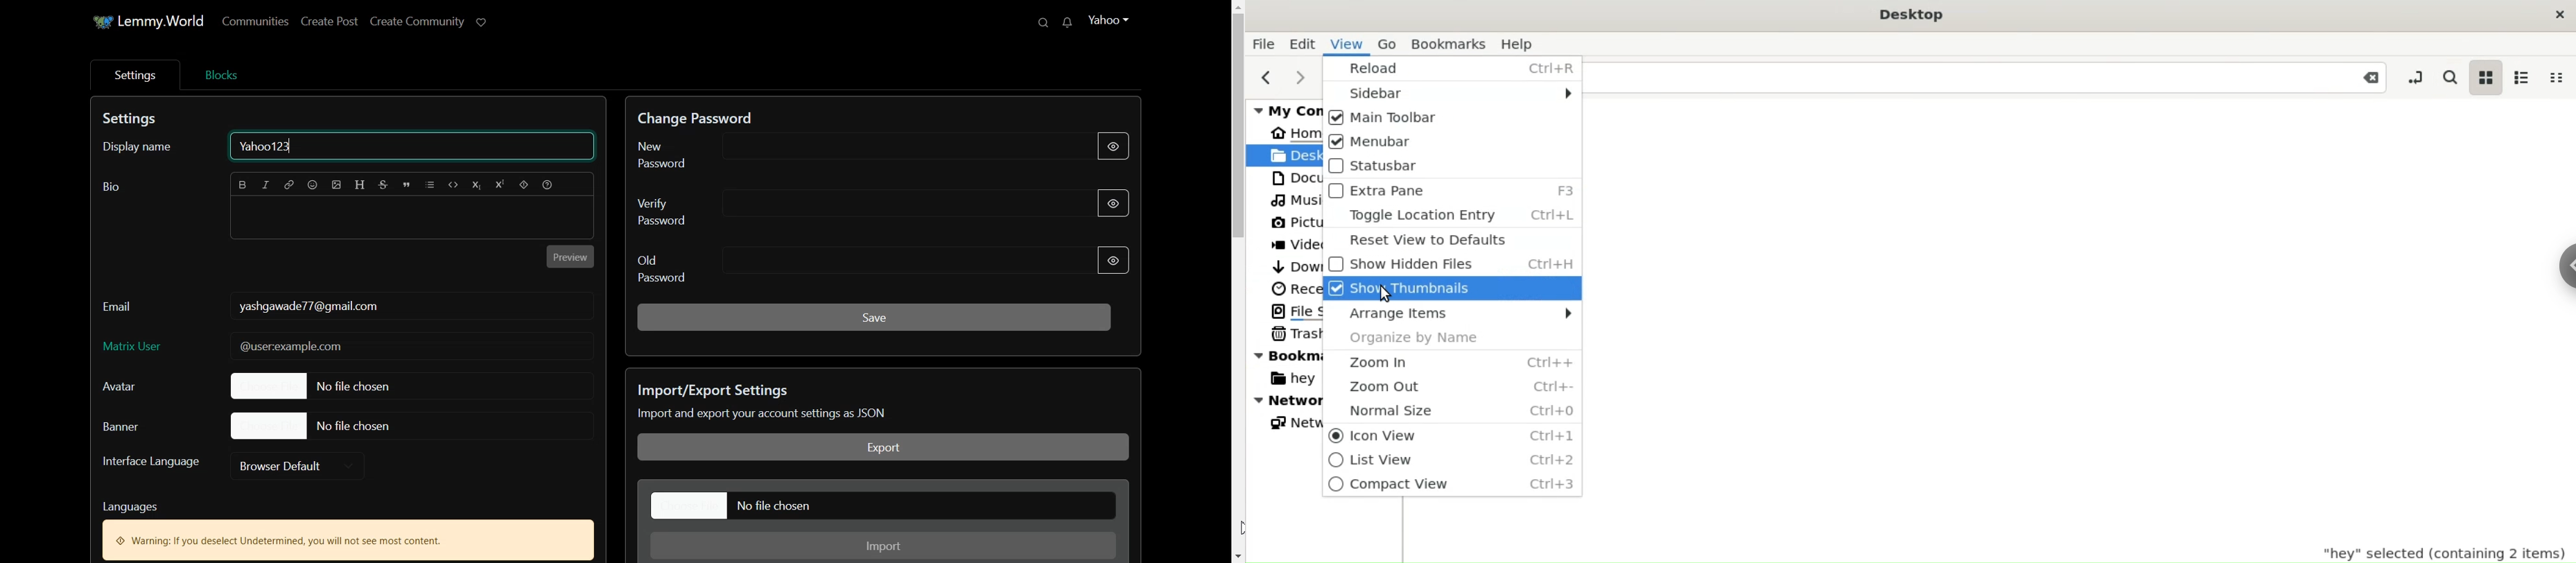  What do you see at coordinates (348, 527) in the screenshot?
I see `Text` at bounding box center [348, 527].